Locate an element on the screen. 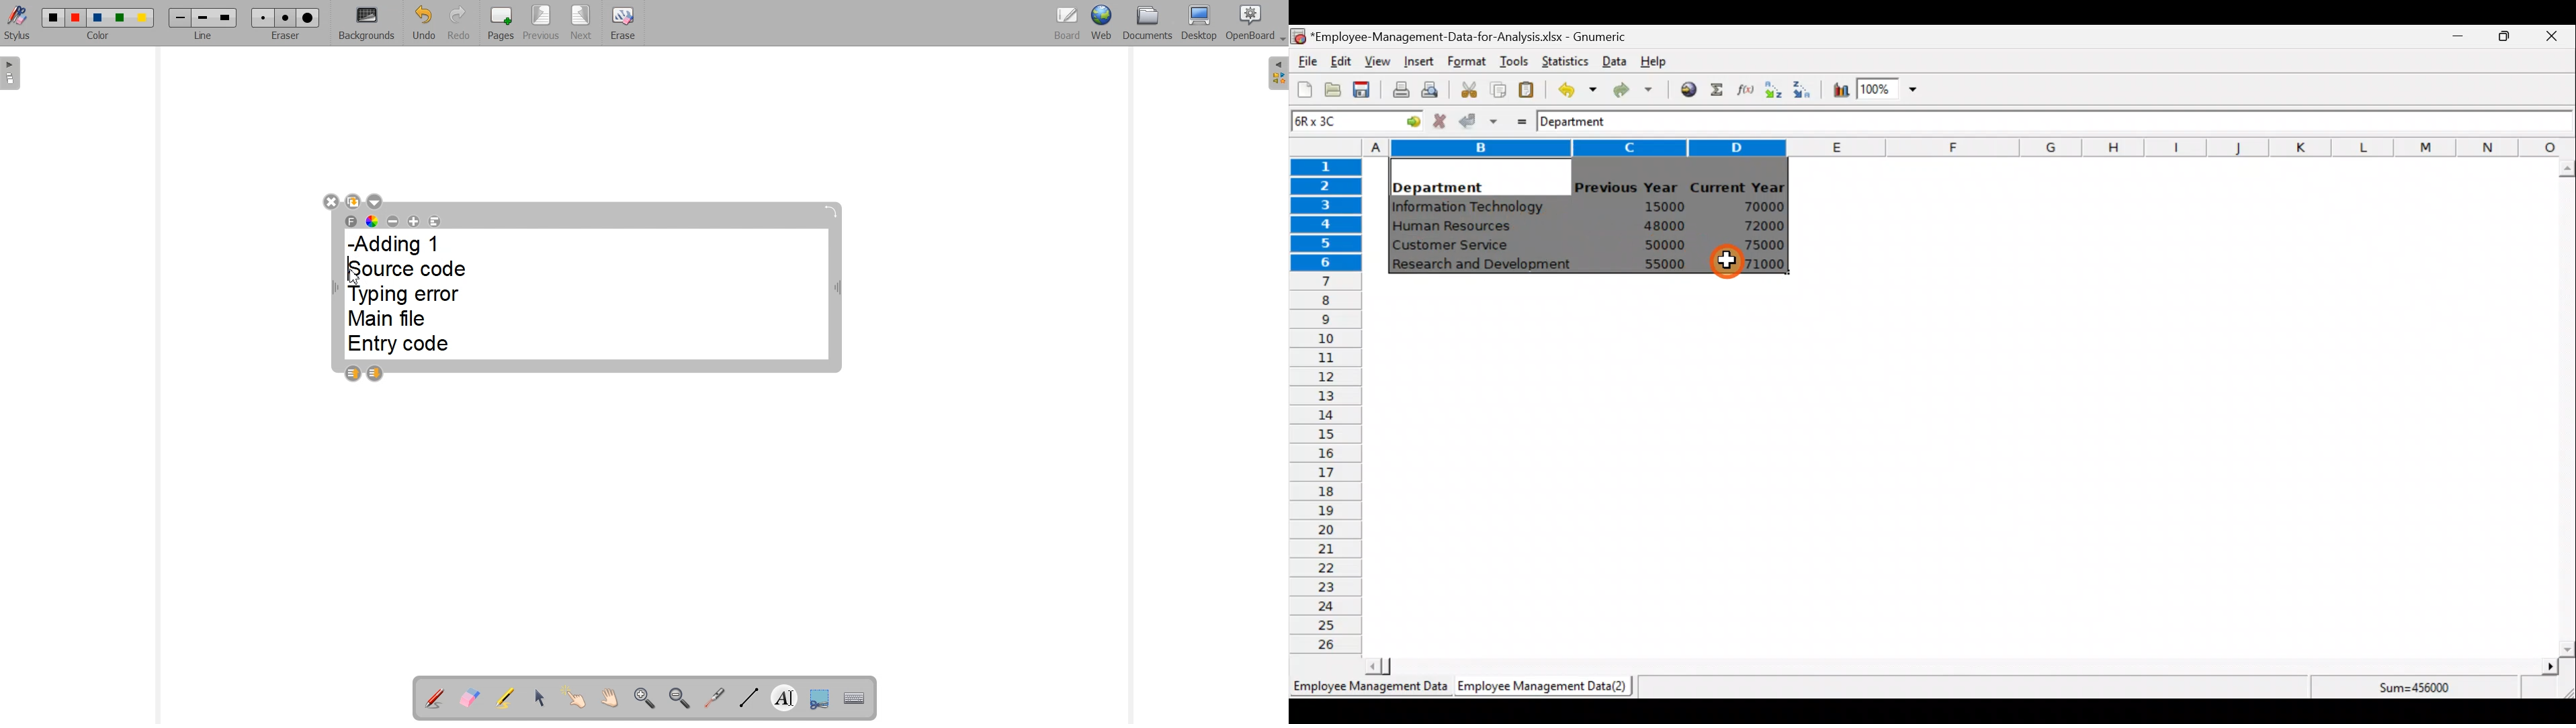  Color 2 is located at coordinates (77, 18).